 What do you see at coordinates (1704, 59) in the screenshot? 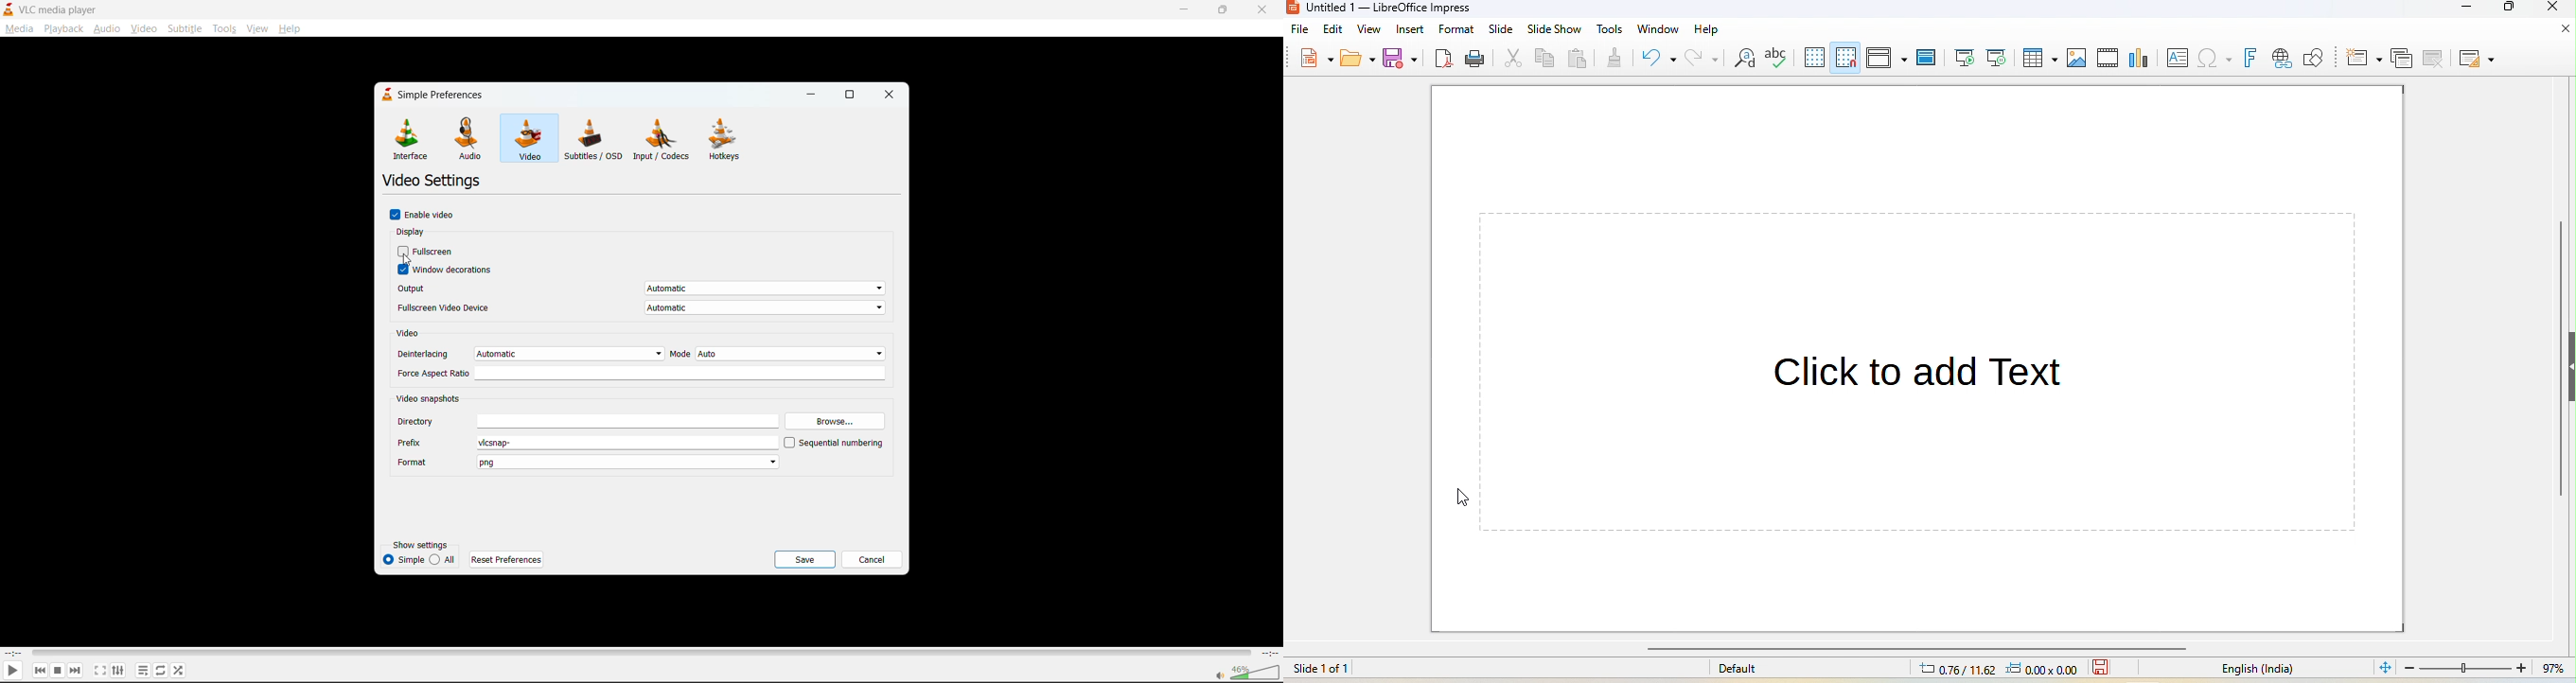
I see `redo` at bounding box center [1704, 59].